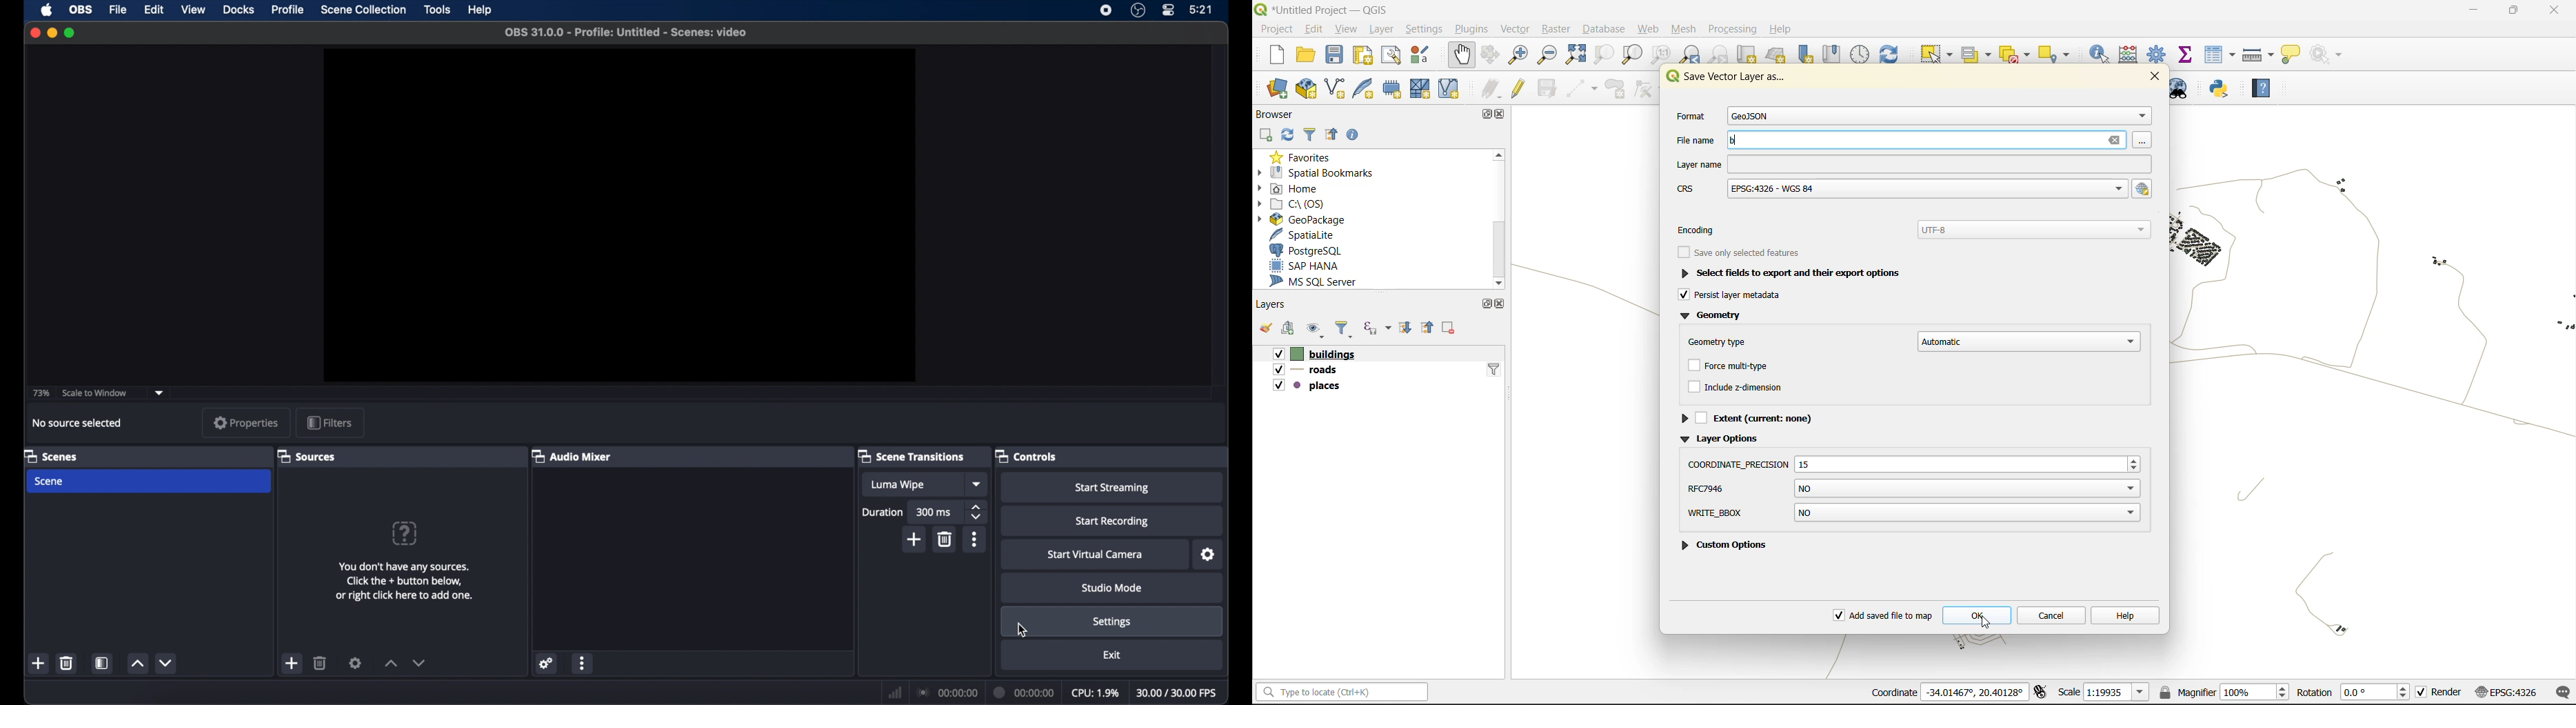  I want to click on fps, so click(1177, 693).